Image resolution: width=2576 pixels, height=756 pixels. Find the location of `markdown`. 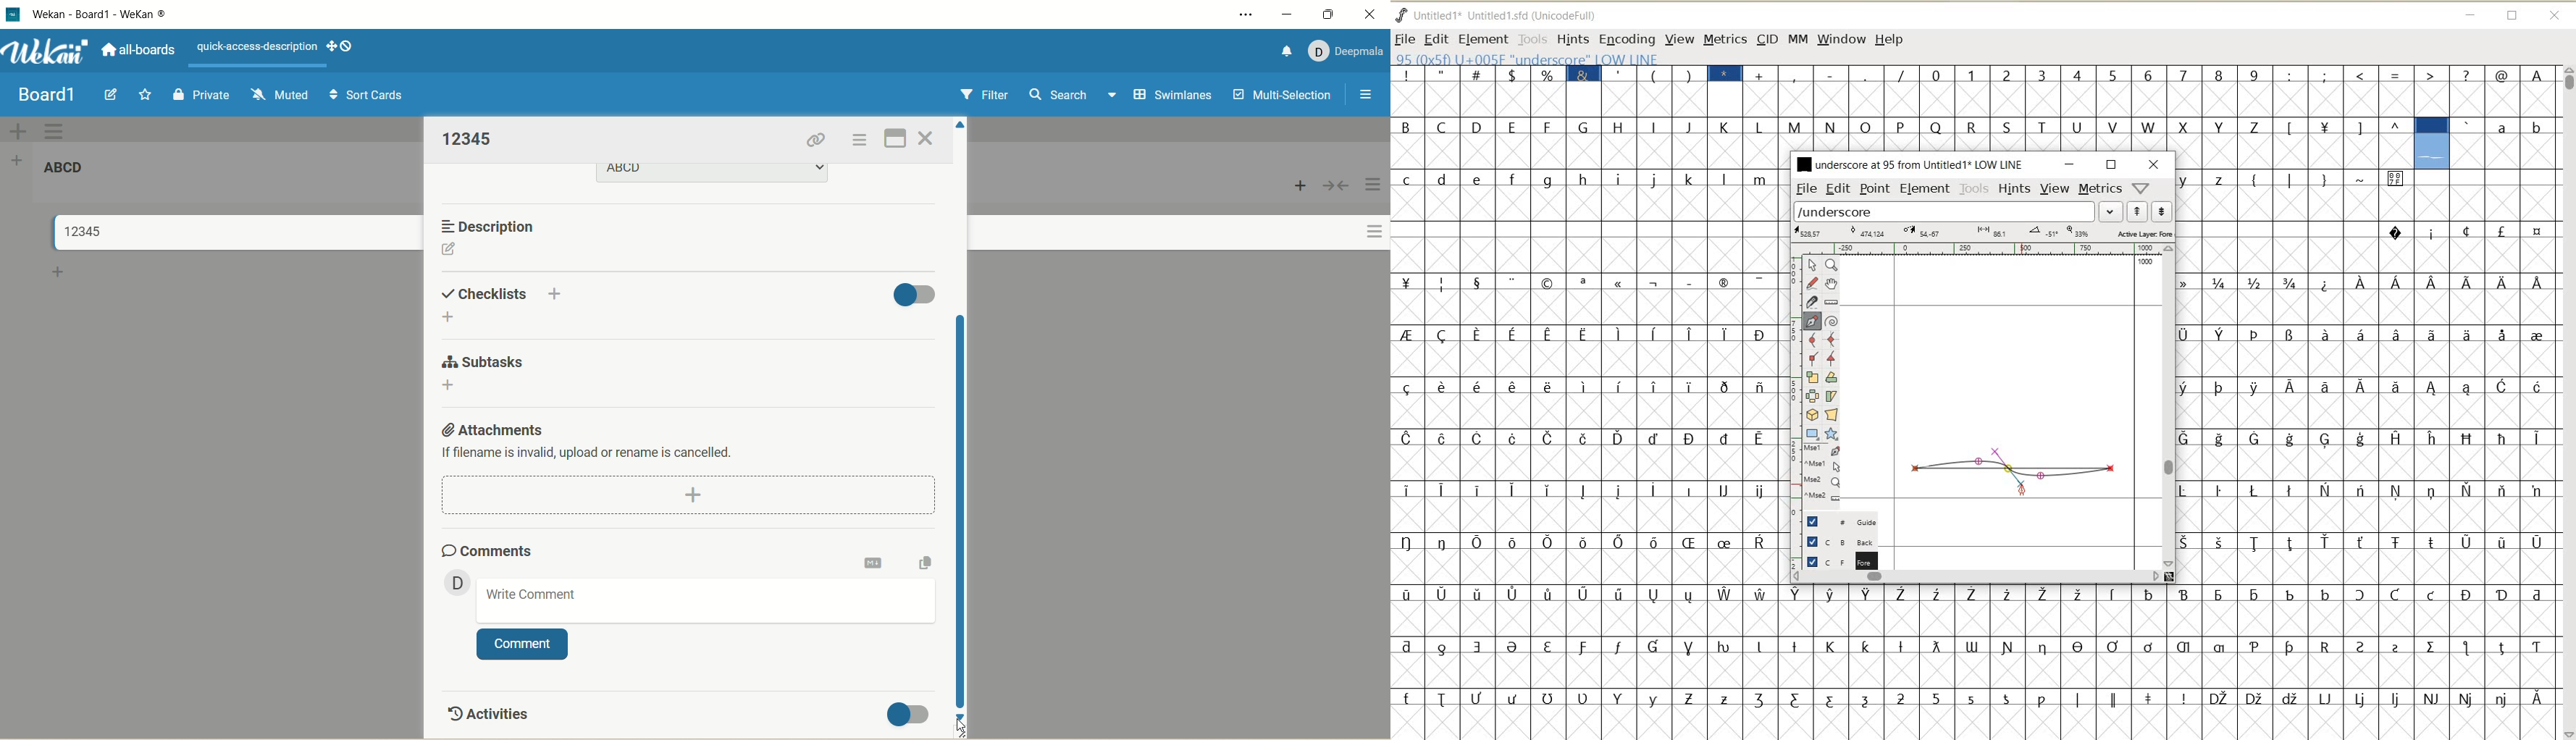

markdown is located at coordinates (874, 560).